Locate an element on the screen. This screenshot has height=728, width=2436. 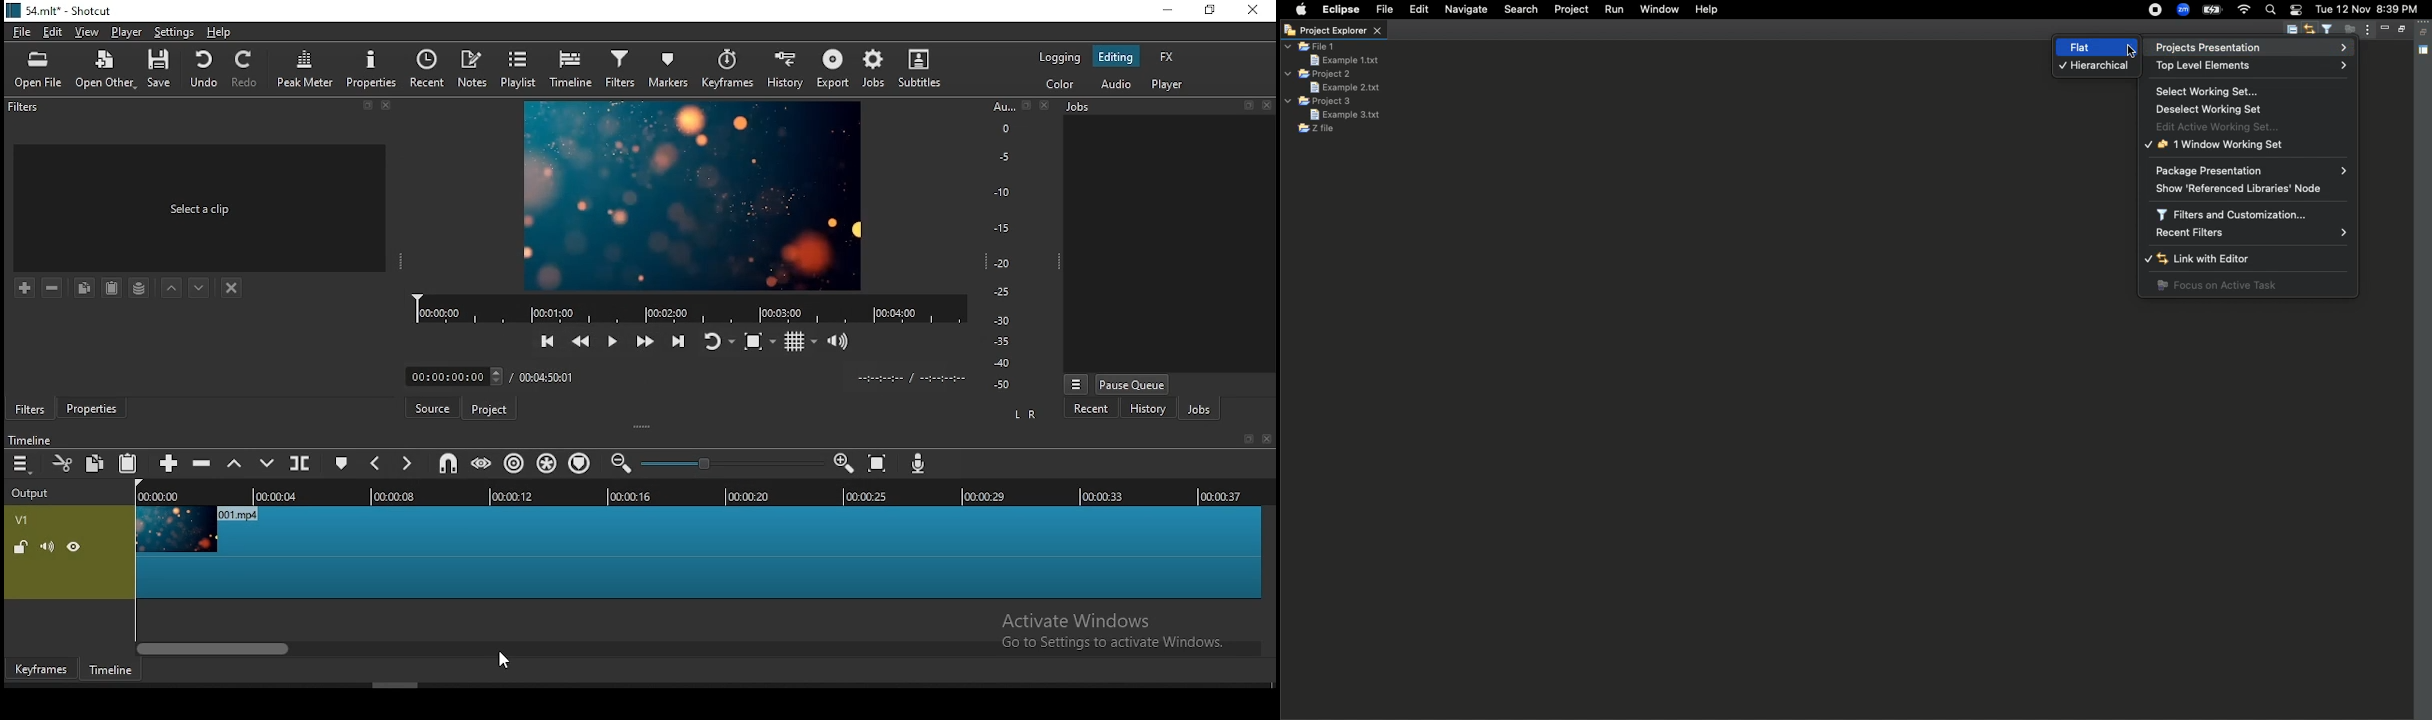
File 1 is located at coordinates (1311, 47).